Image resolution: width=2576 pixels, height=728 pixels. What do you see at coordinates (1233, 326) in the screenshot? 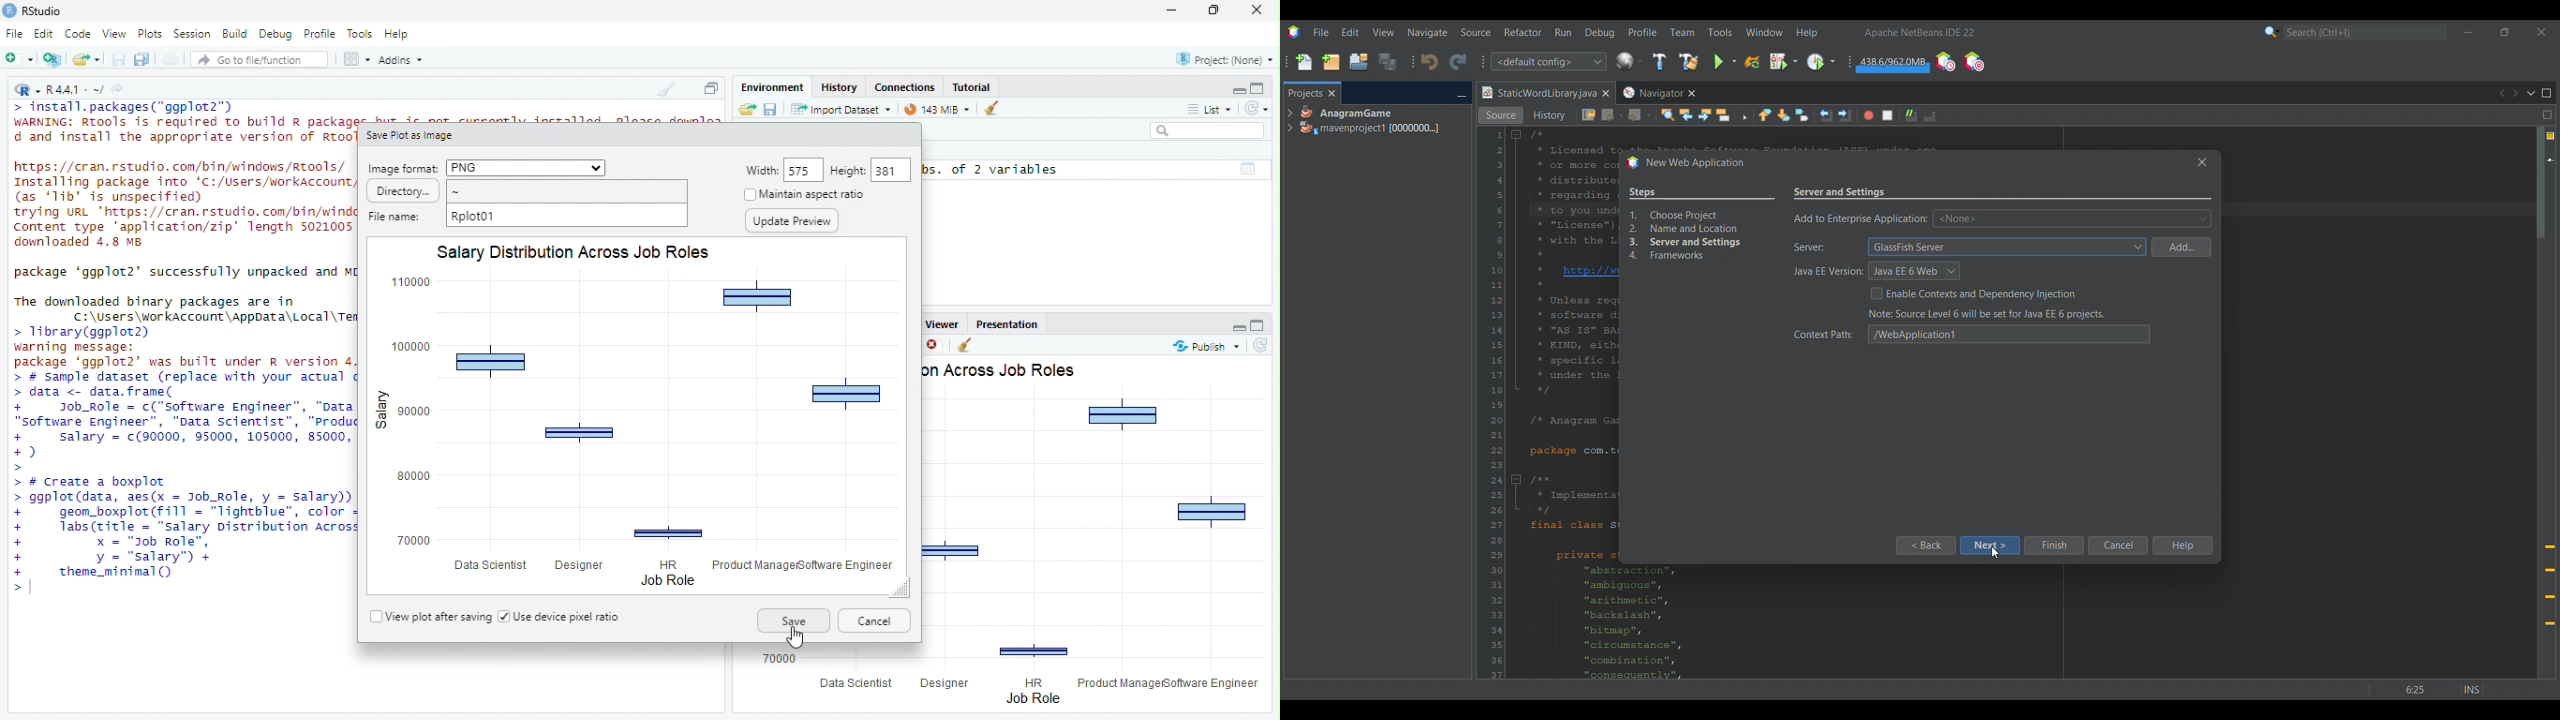
I see `minimize` at bounding box center [1233, 326].